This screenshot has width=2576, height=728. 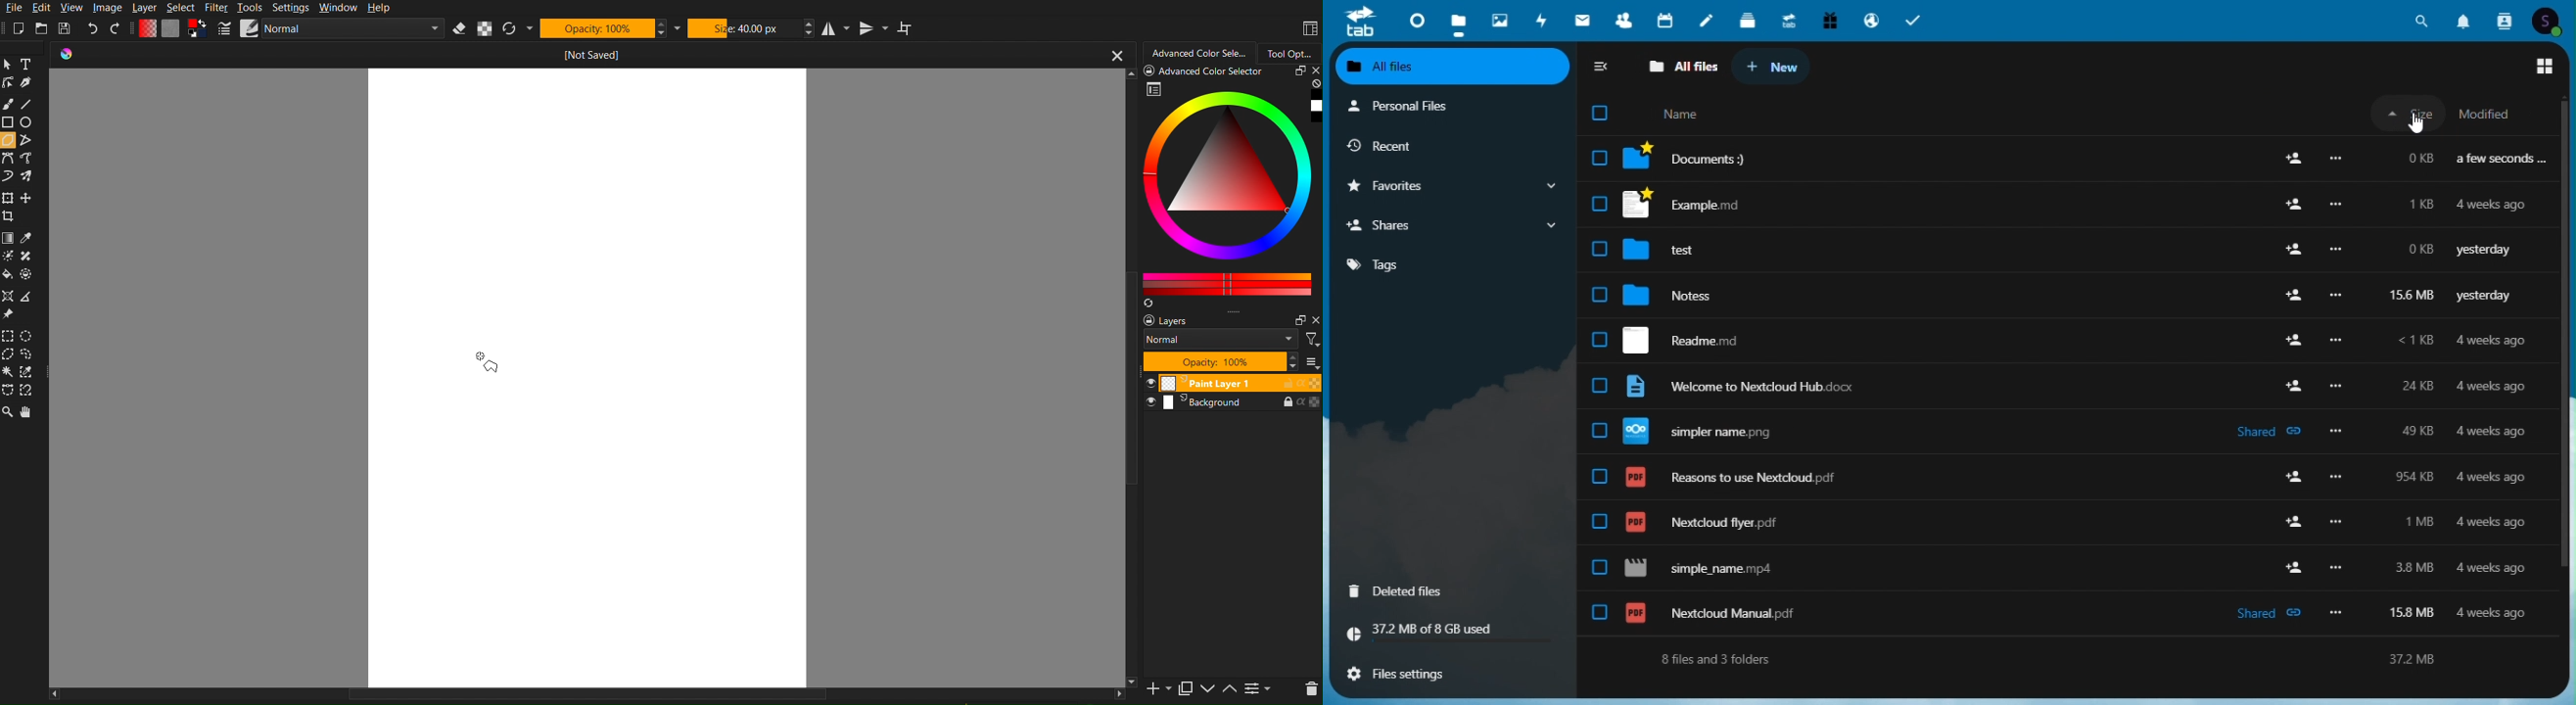 I want to click on Welcome to Nextcloud Hub docx, so click(x=2063, y=390).